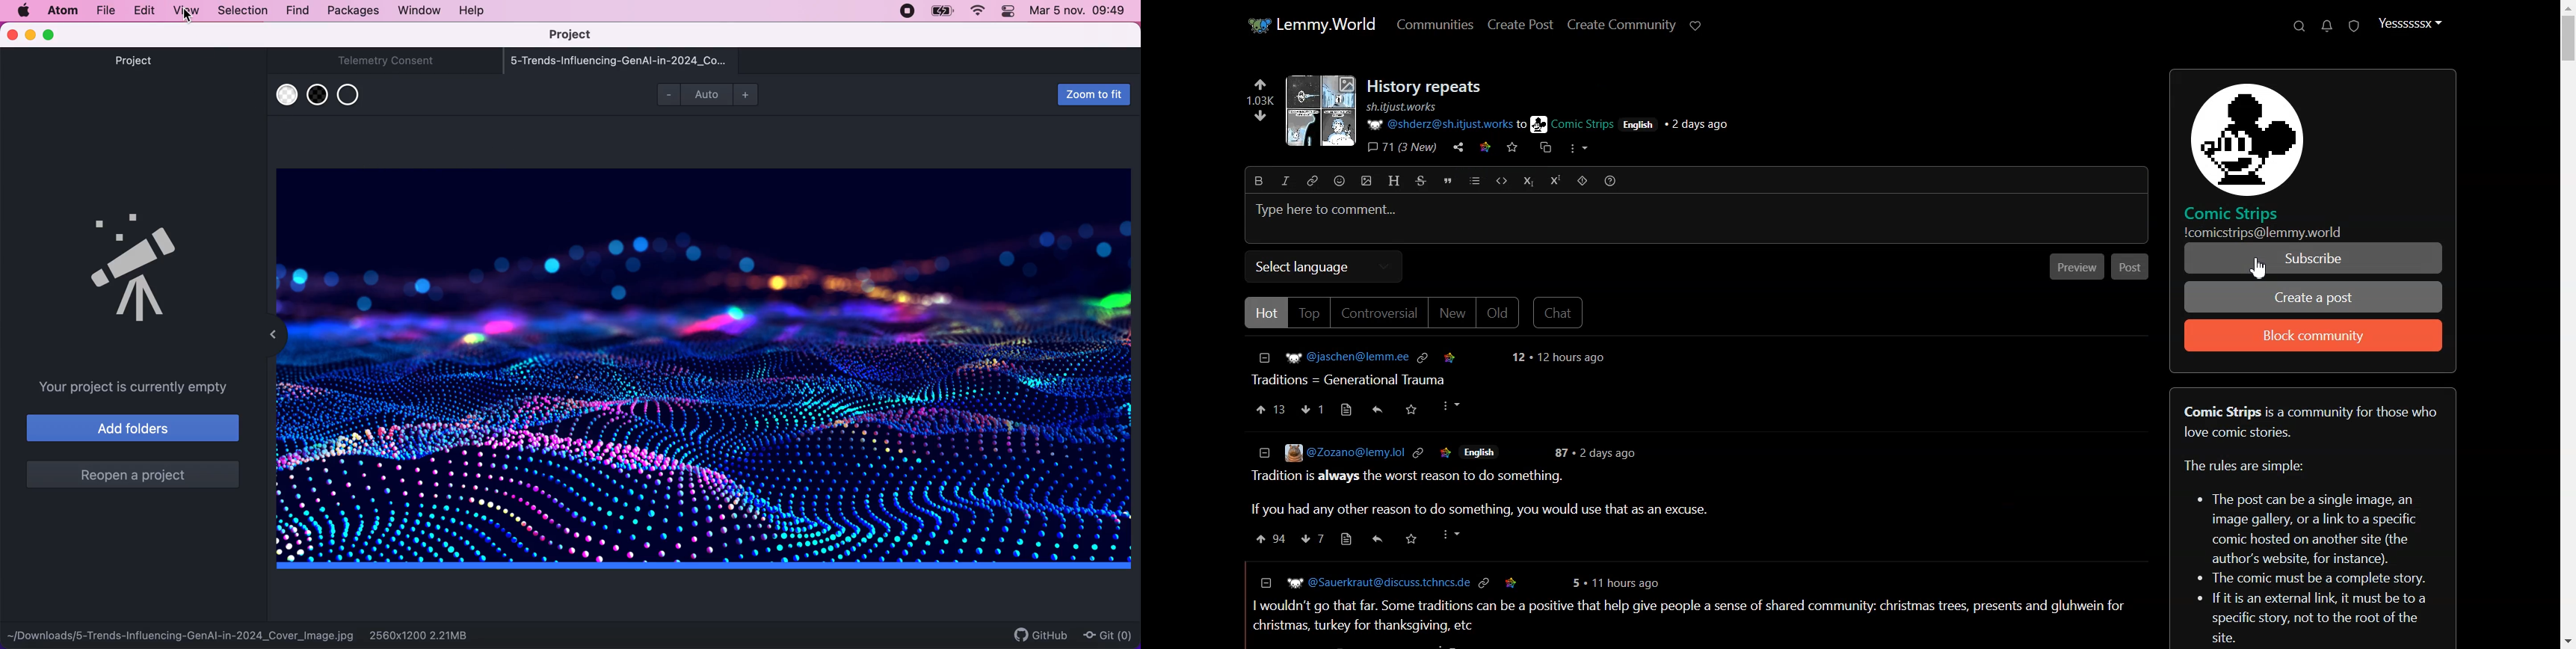 The image size is (2576, 672). Describe the element at coordinates (1475, 510) in the screenshot. I see `If you had any other reason to do something, you would use that as an excuse.` at that location.